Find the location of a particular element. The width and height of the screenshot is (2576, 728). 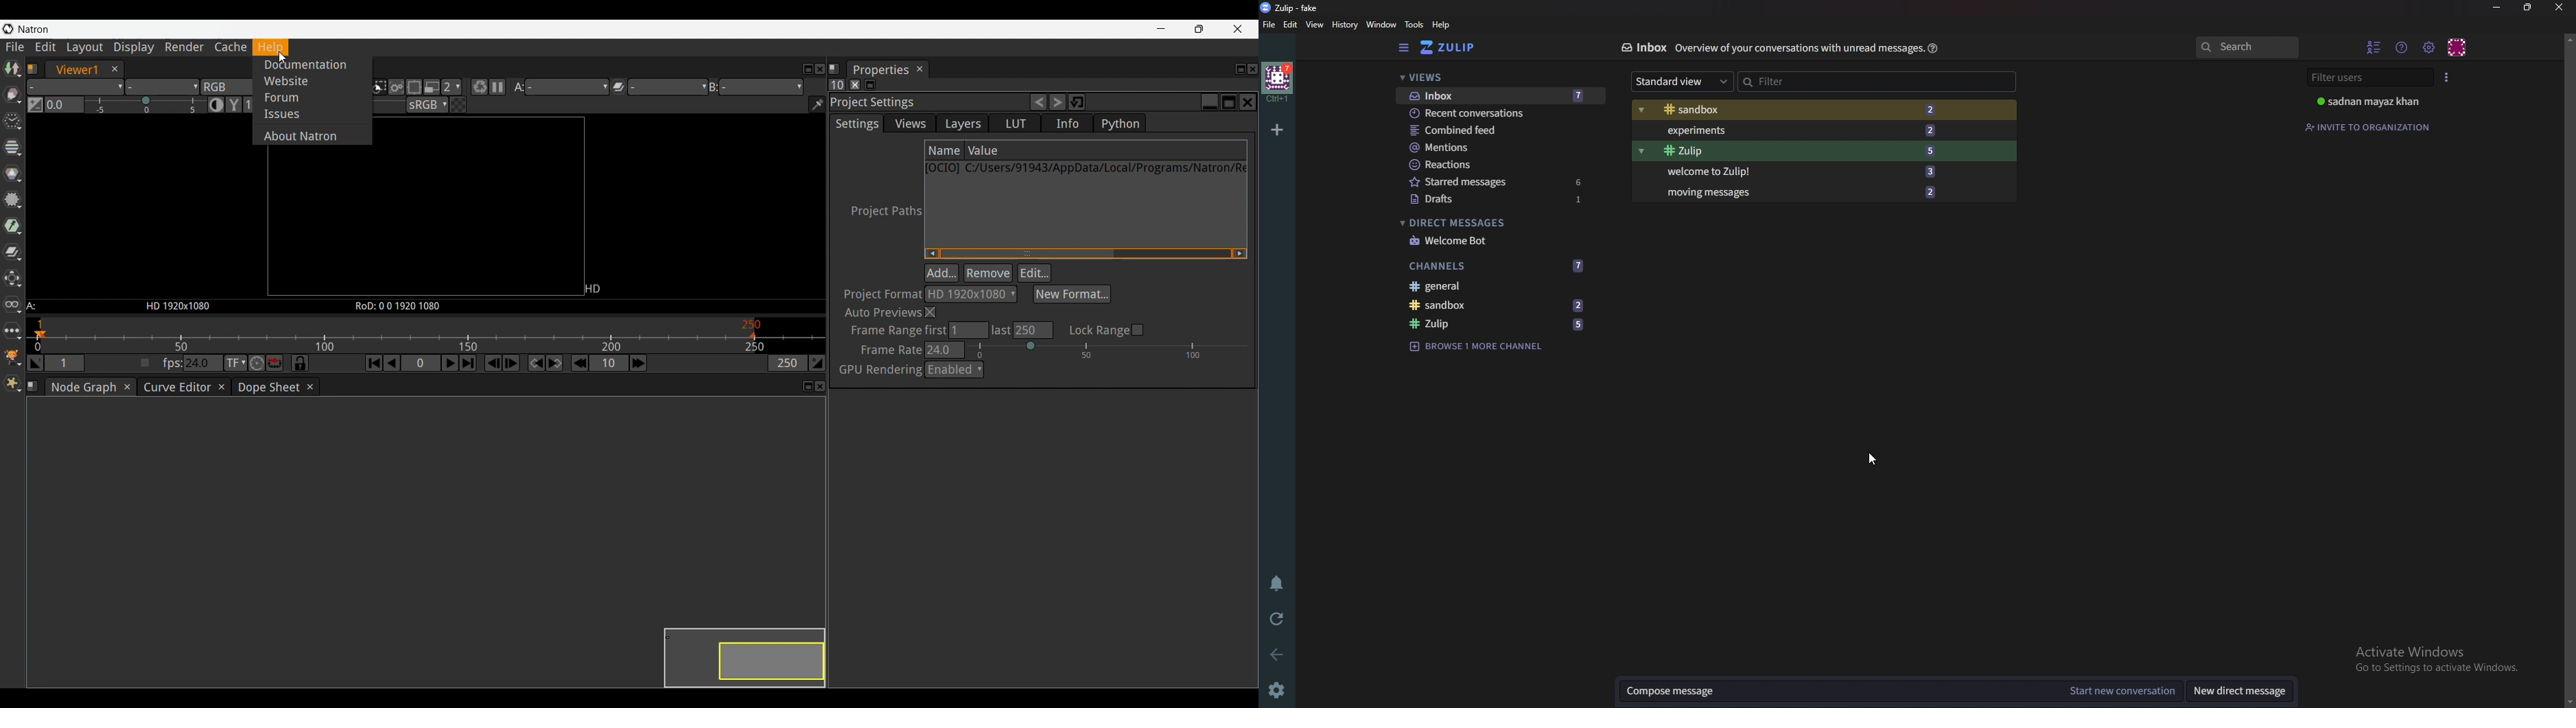

File menu is located at coordinates (14, 47).